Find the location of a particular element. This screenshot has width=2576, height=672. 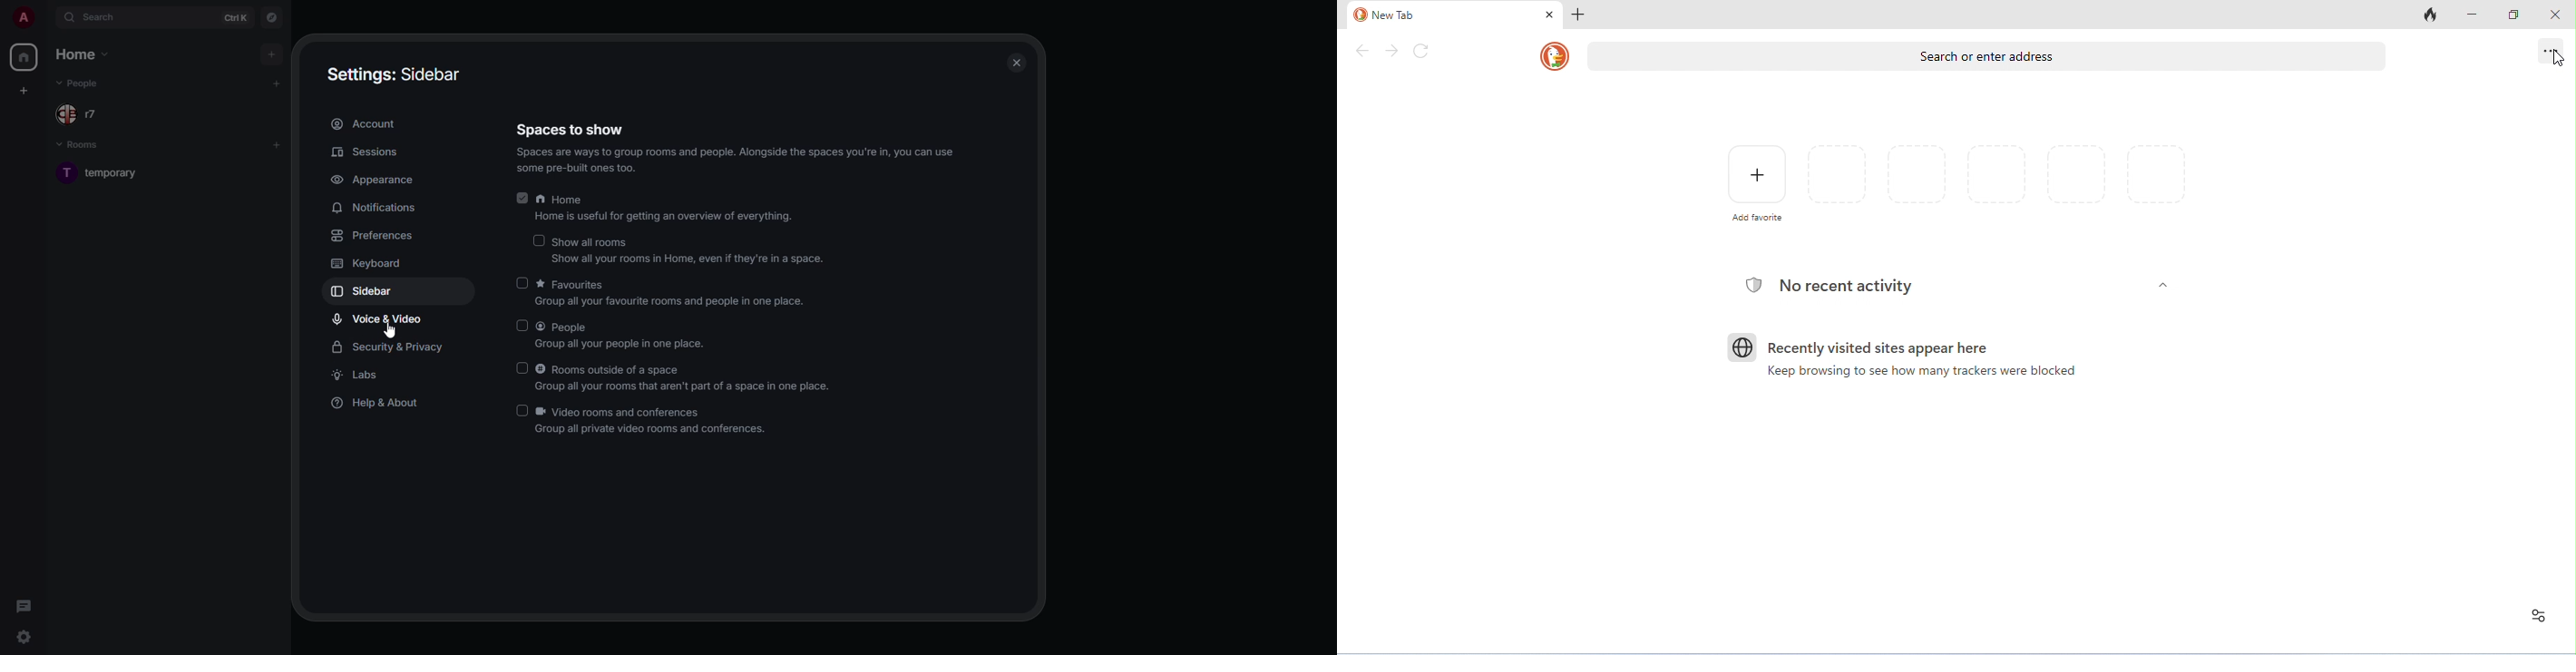

send feedback, new tab, new window, settings and more is located at coordinates (2549, 51).